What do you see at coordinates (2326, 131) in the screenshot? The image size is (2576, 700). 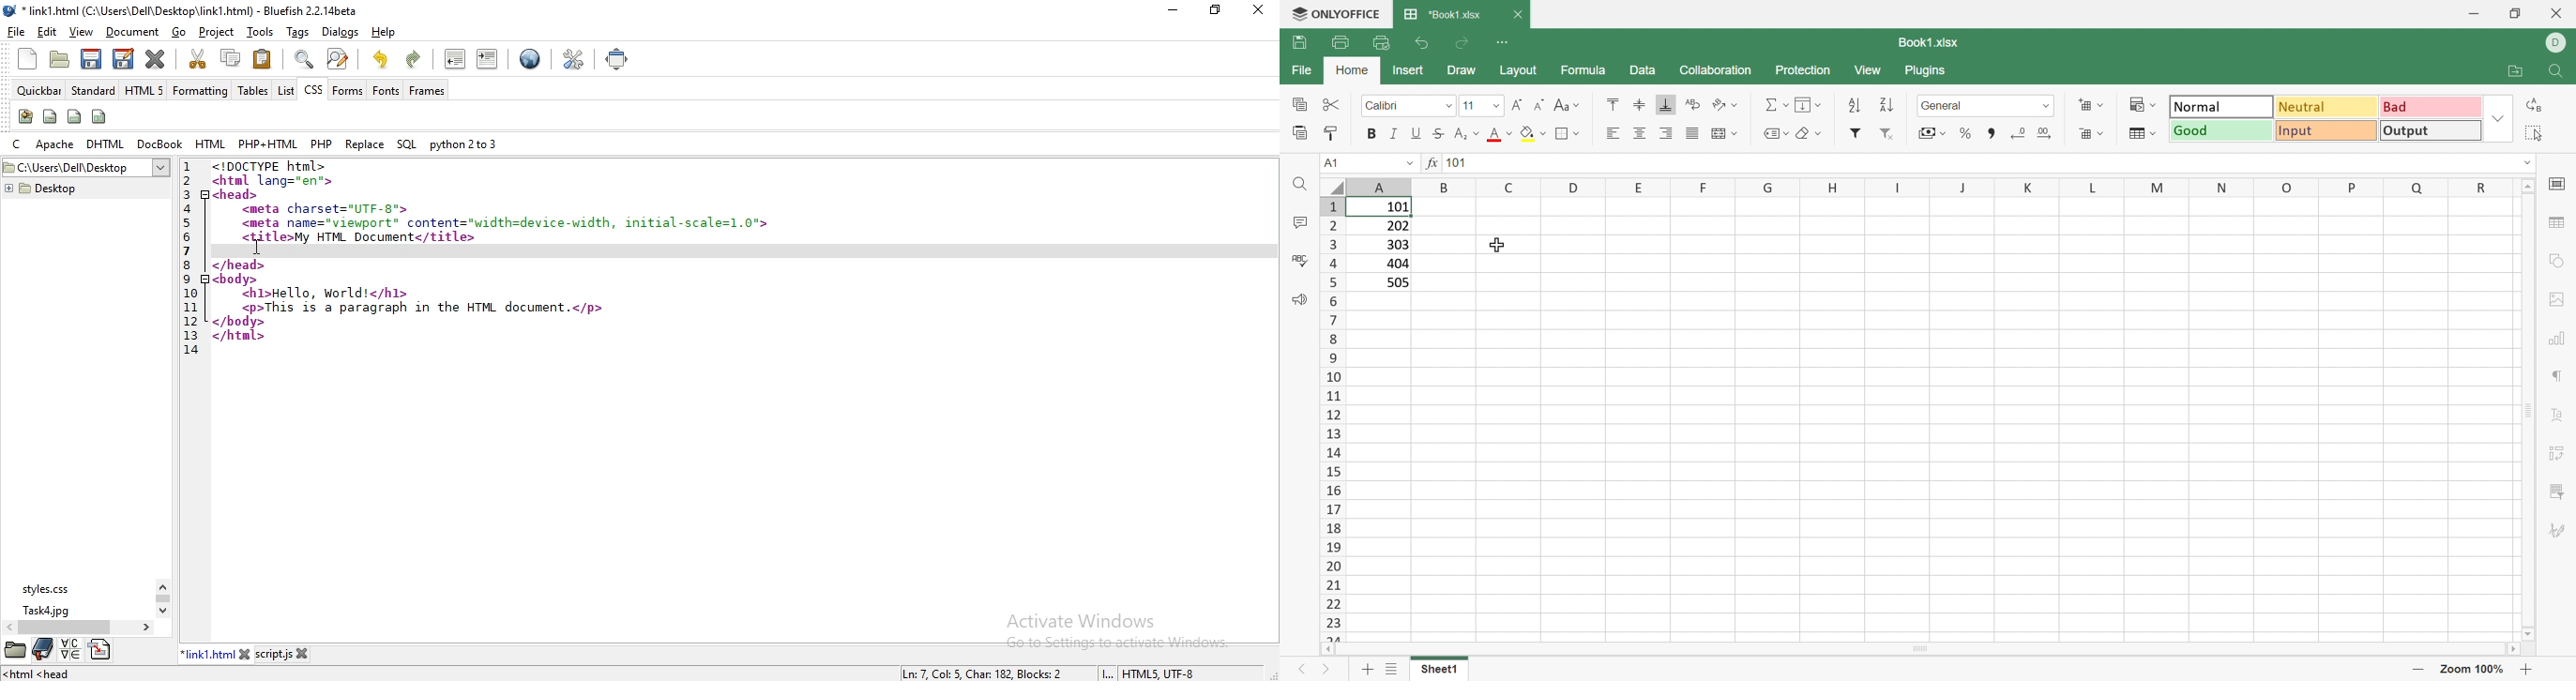 I see `Input` at bounding box center [2326, 131].